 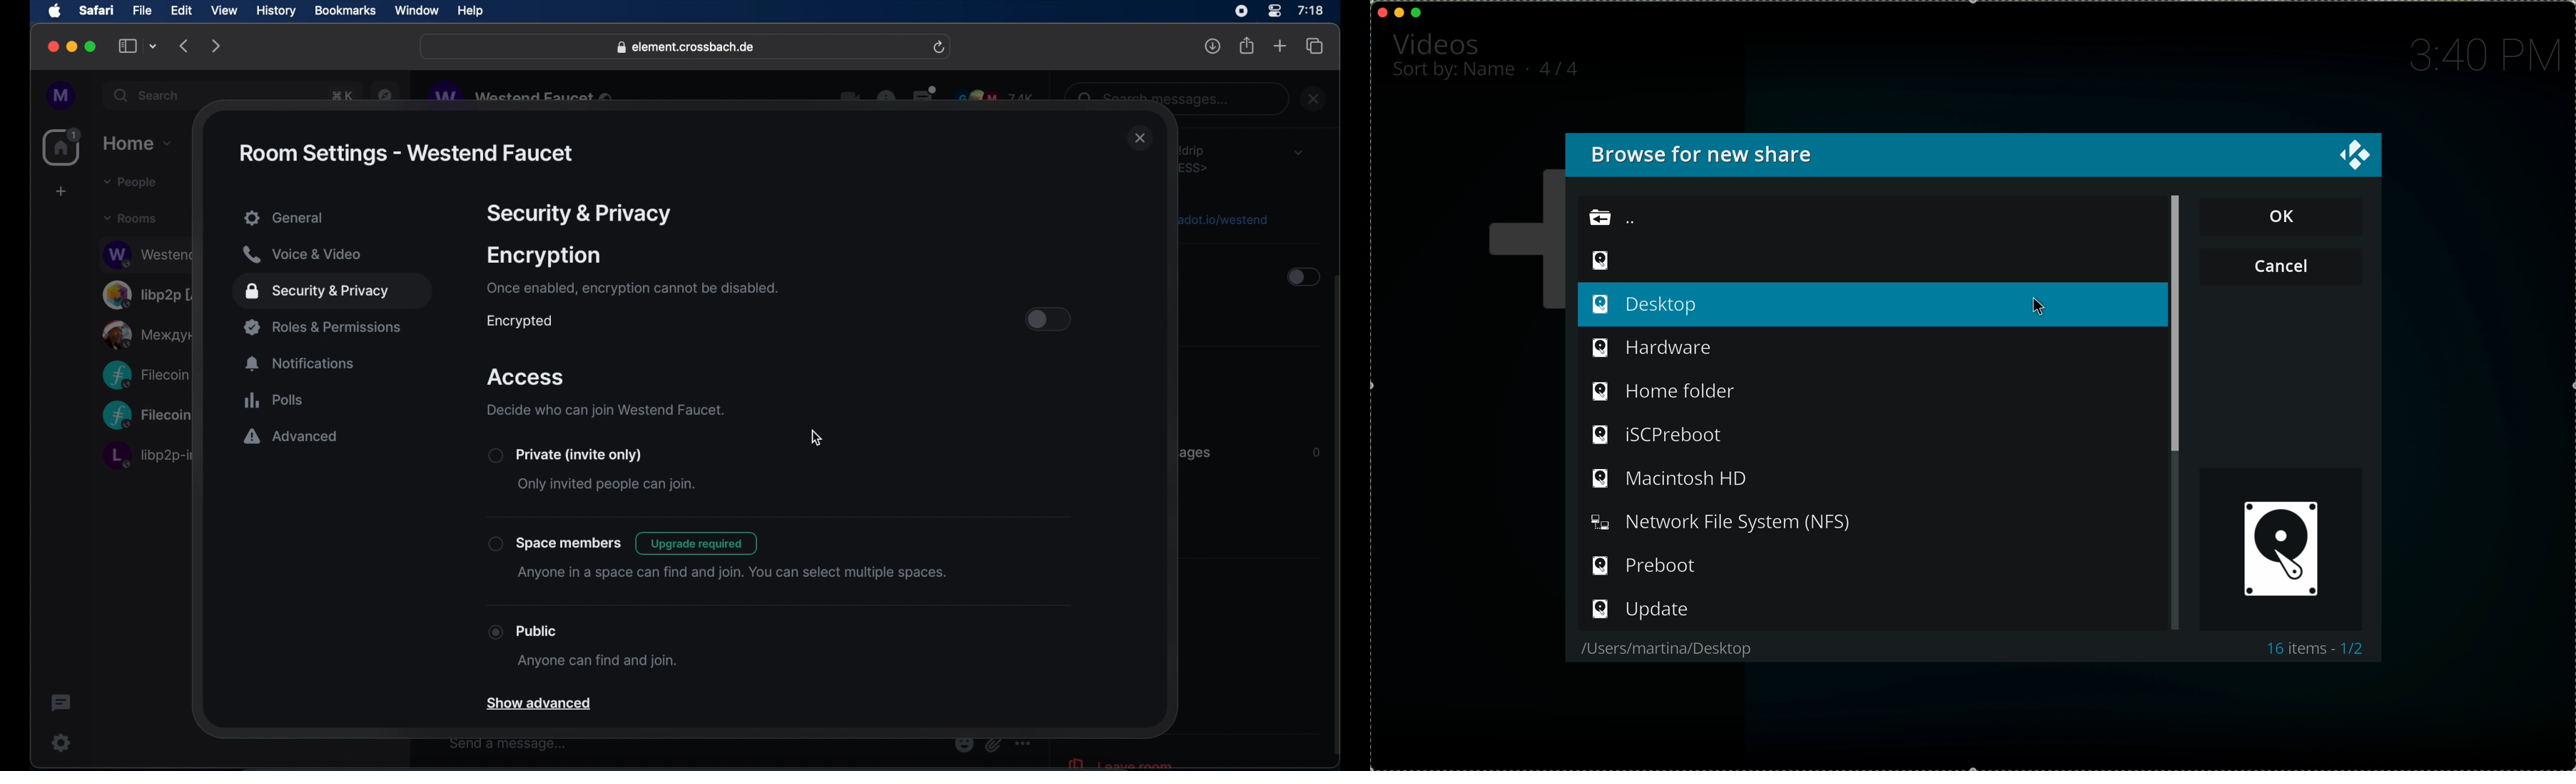 What do you see at coordinates (1723, 527) in the screenshot?
I see `NFS` at bounding box center [1723, 527].